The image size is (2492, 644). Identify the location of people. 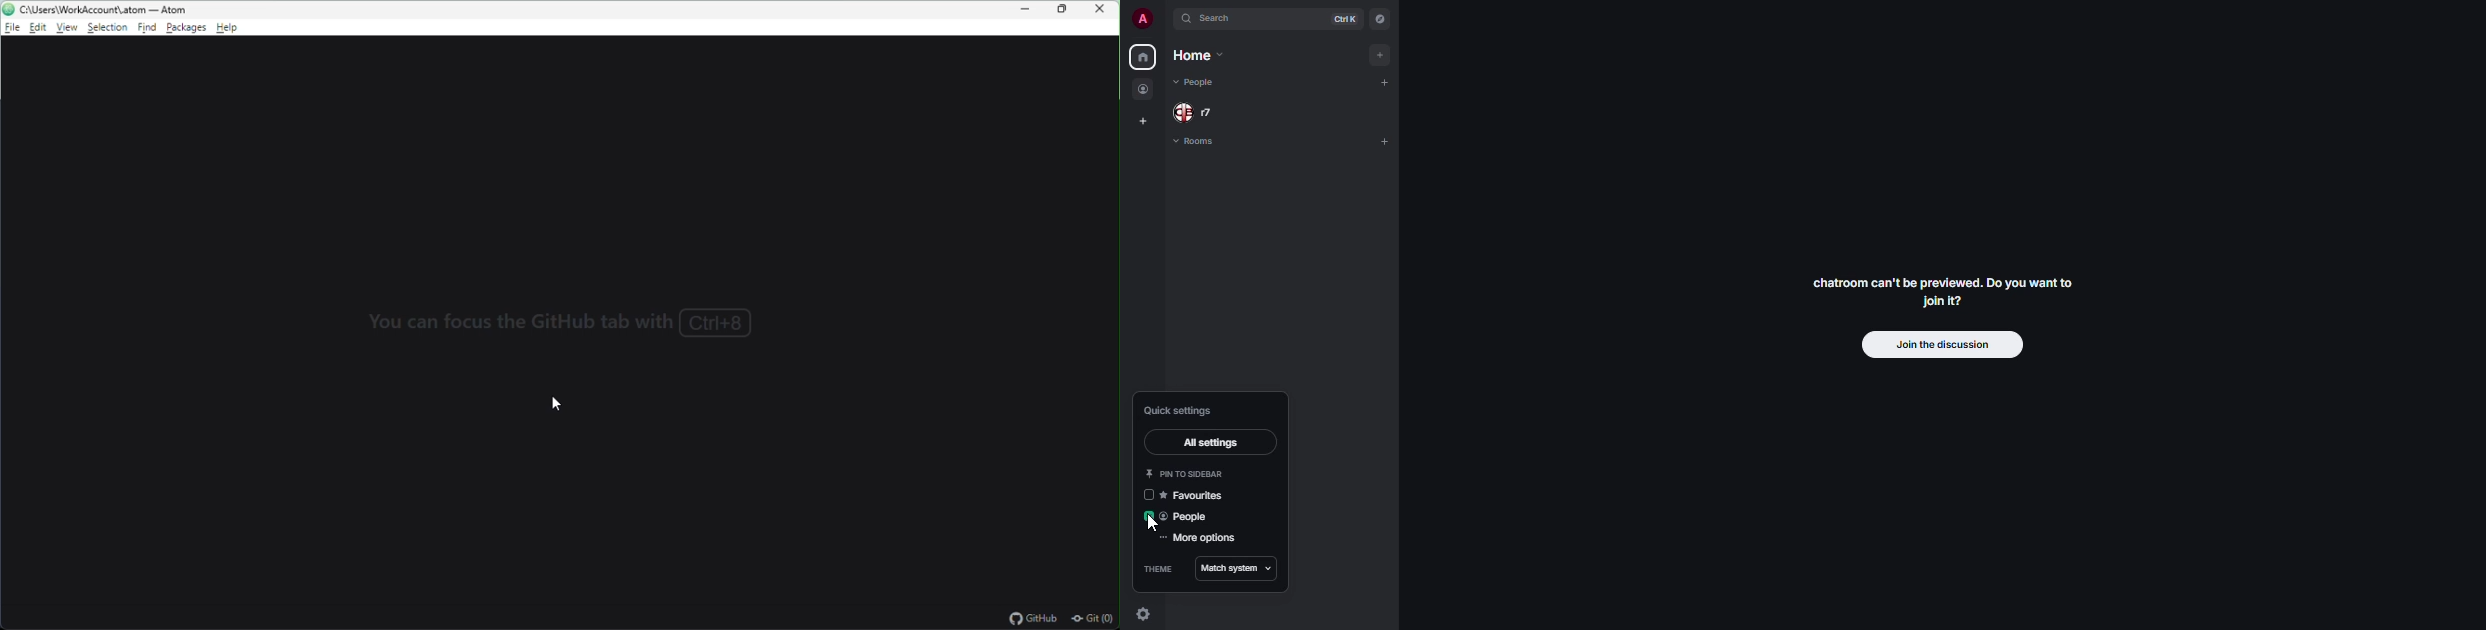
(1144, 90).